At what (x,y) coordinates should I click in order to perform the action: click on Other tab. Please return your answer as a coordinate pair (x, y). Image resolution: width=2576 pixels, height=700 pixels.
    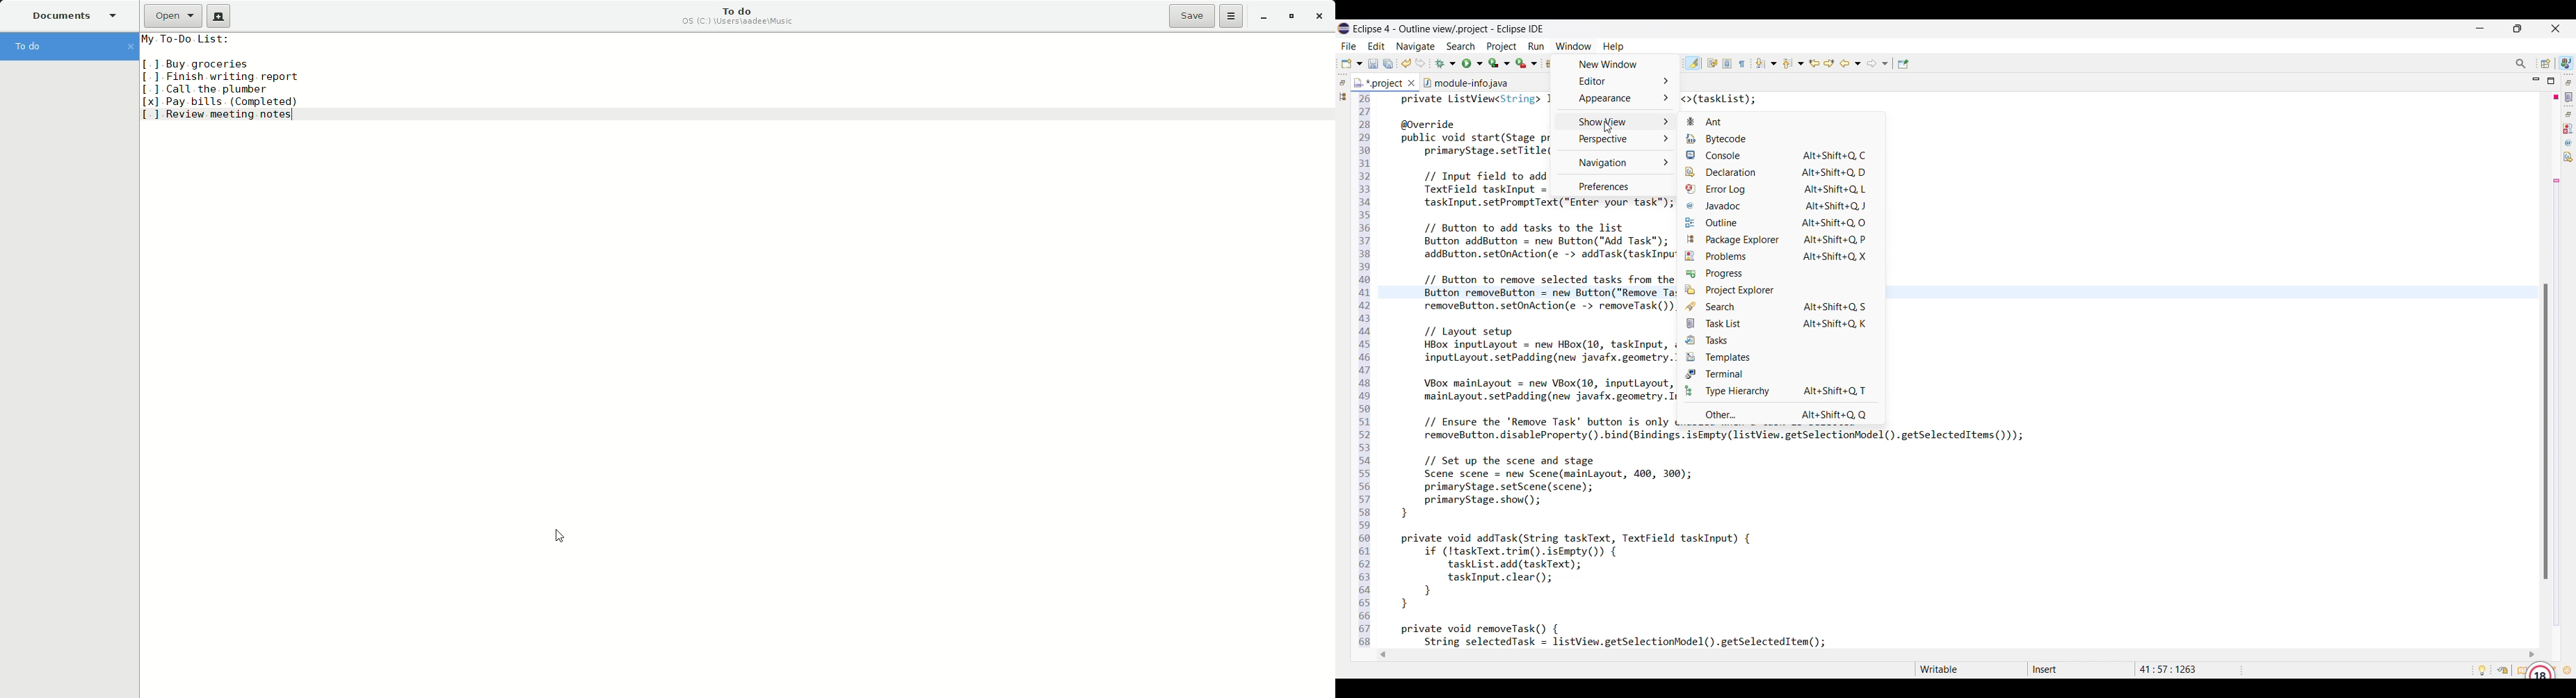
    Looking at the image, I should click on (1465, 81).